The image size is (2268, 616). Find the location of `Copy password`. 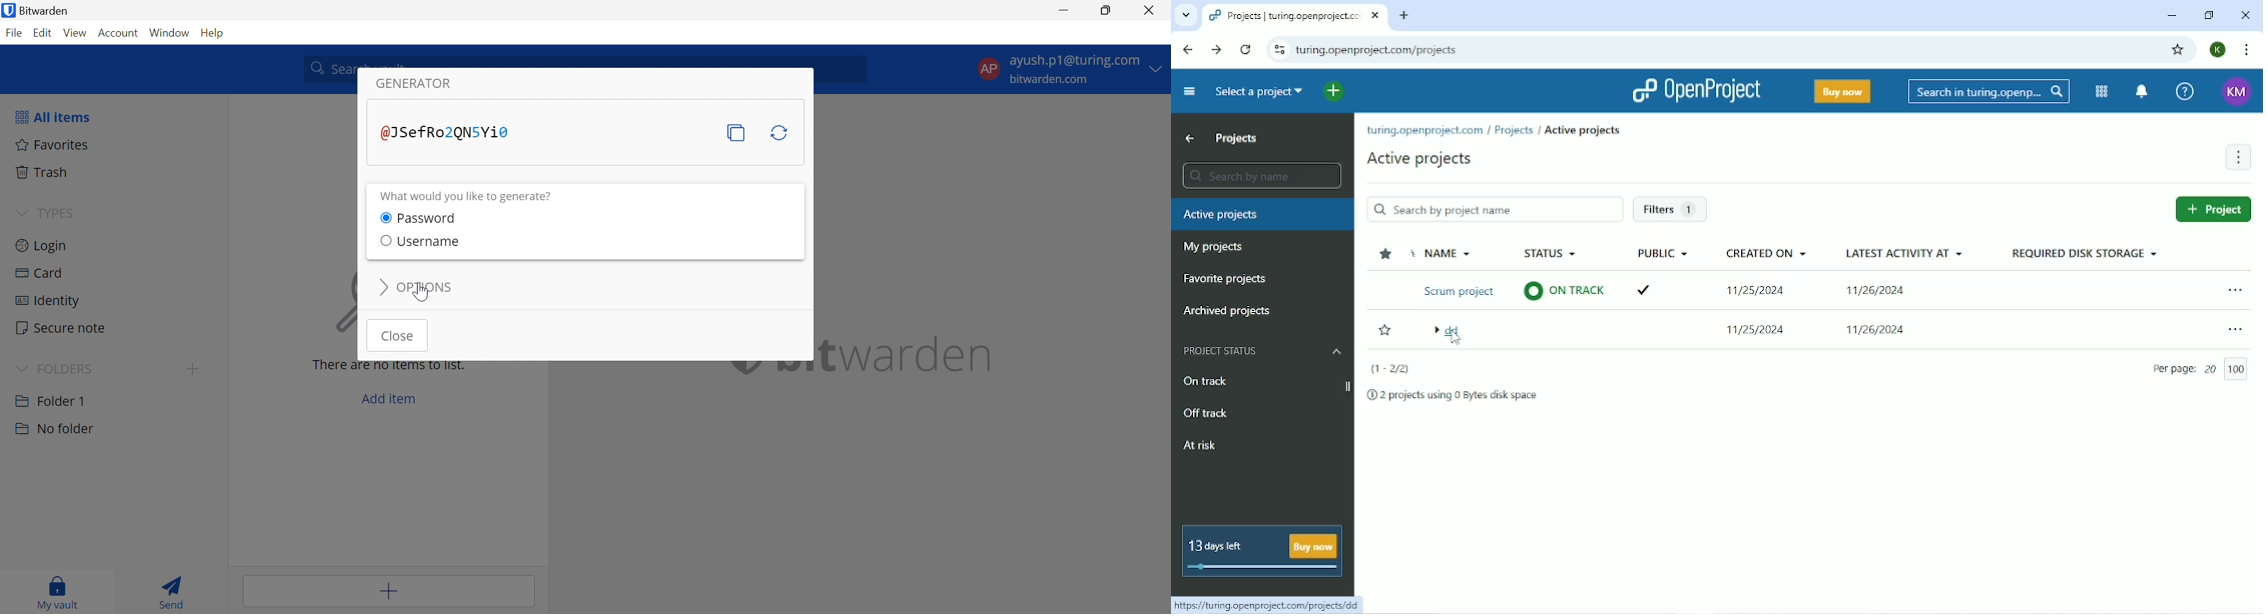

Copy password is located at coordinates (735, 133).